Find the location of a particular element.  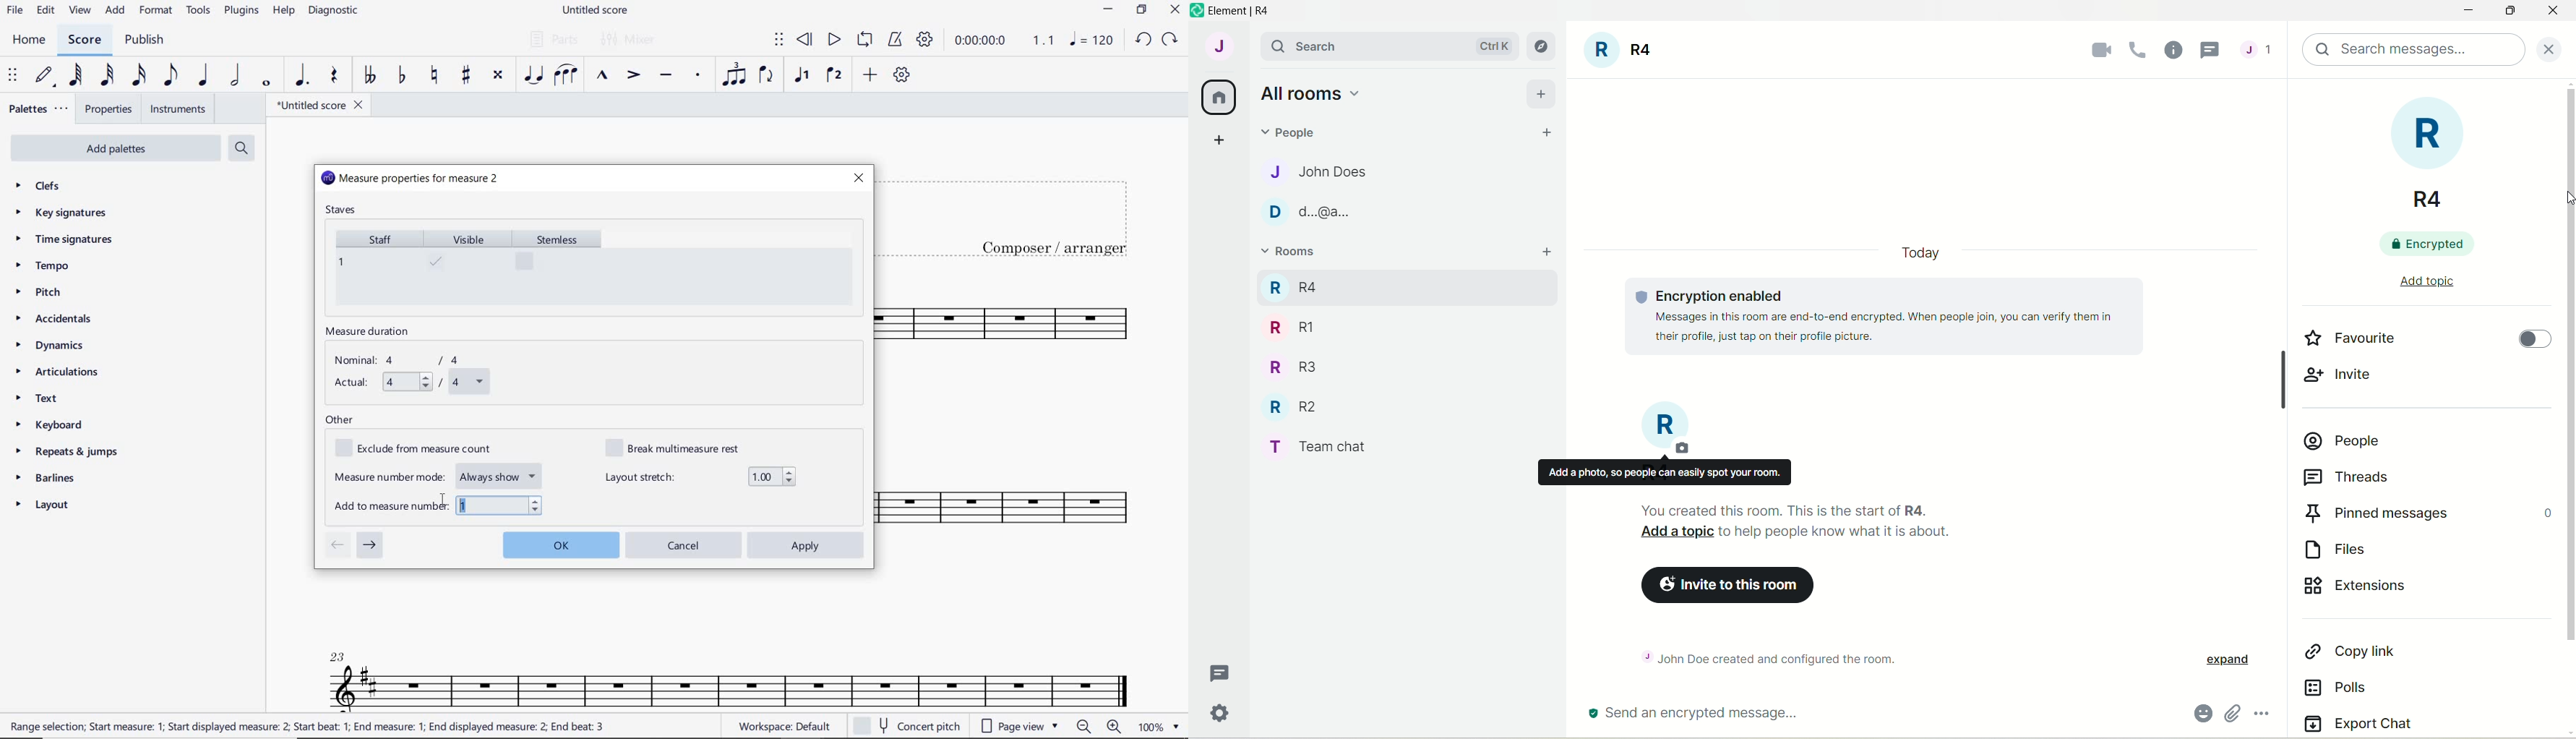

invite to this room is located at coordinates (1733, 586).